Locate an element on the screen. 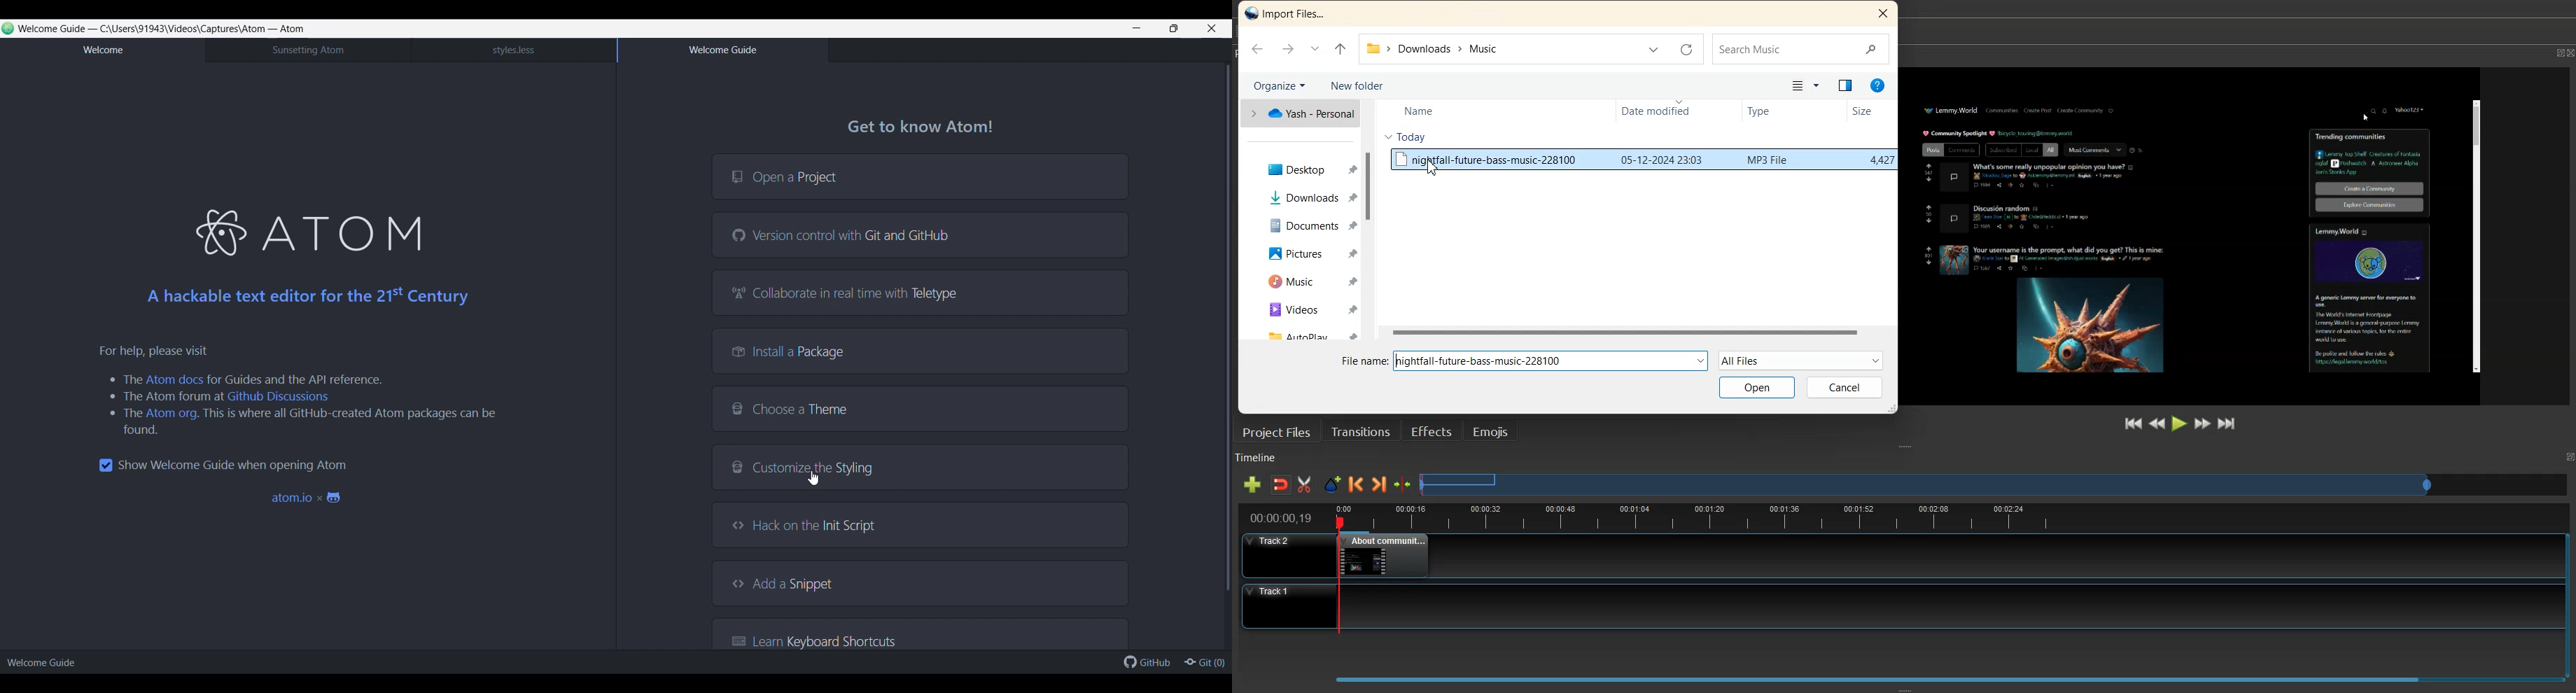 The width and height of the screenshot is (2576, 700). Previous Marker is located at coordinates (1356, 484).